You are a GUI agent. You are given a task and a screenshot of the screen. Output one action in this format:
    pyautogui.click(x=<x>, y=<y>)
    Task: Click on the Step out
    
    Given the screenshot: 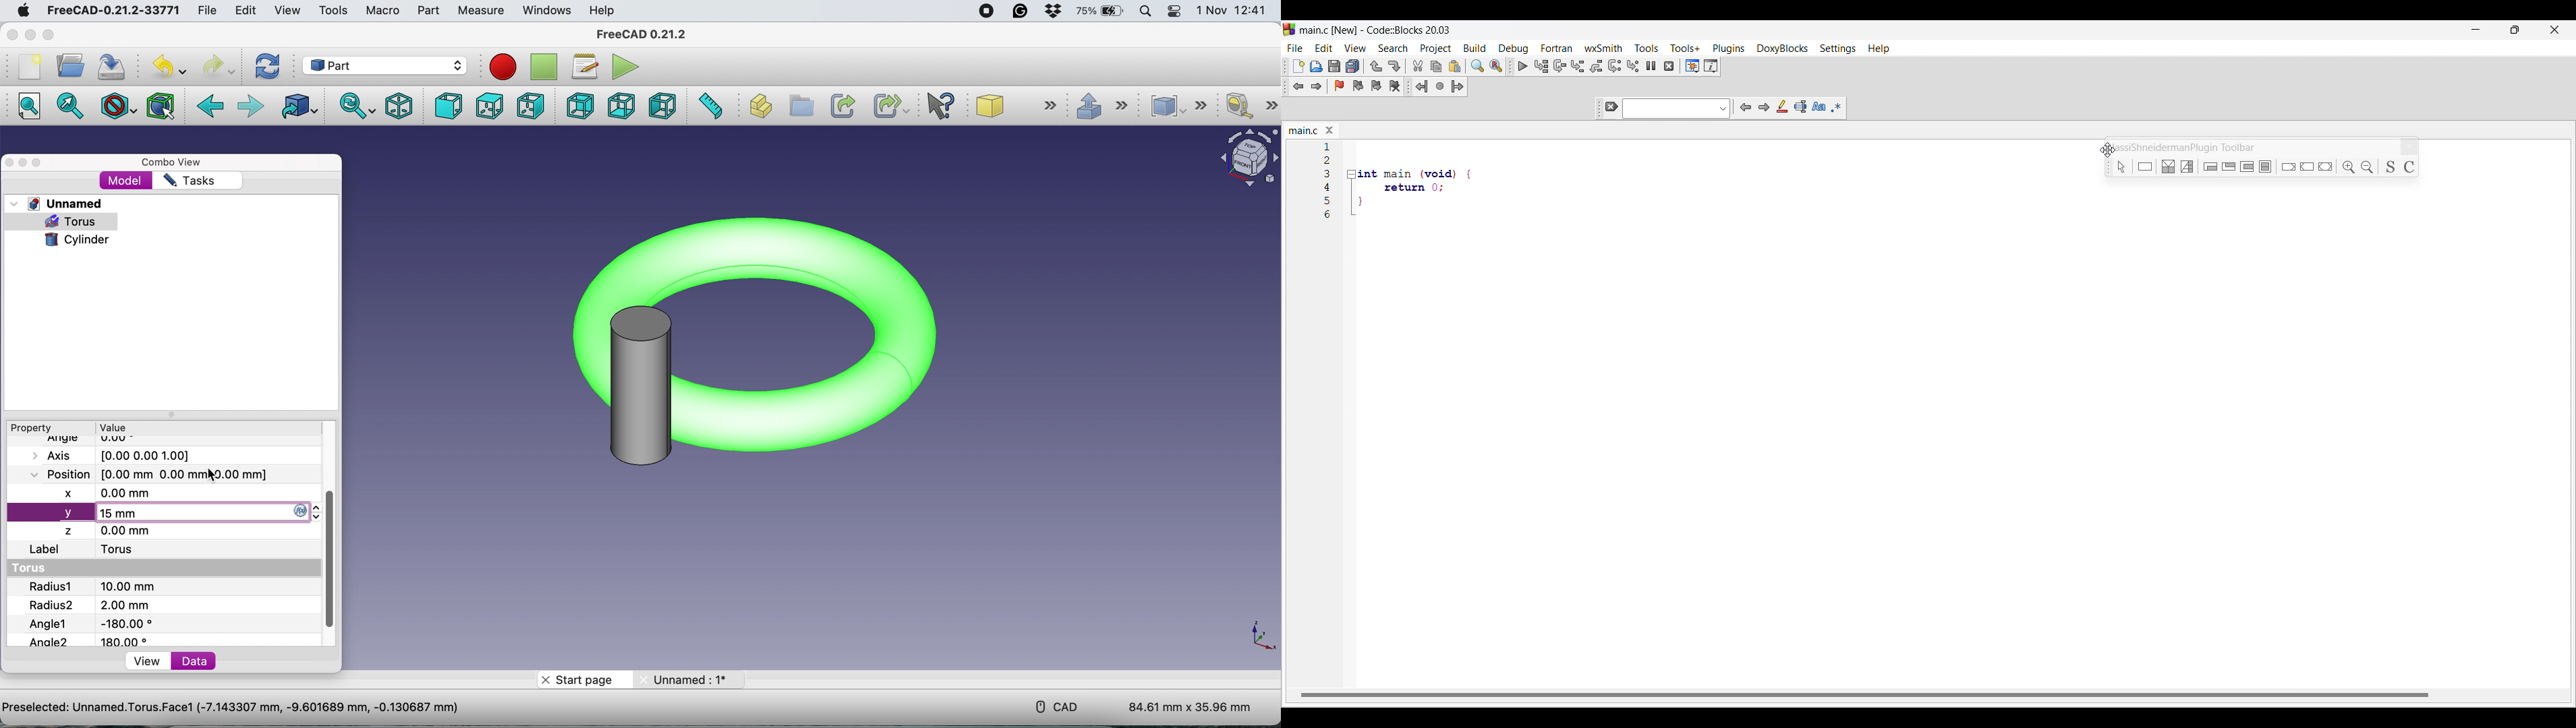 What is the action you would take?
    pyautogui.click(x=1597, y=66)
    